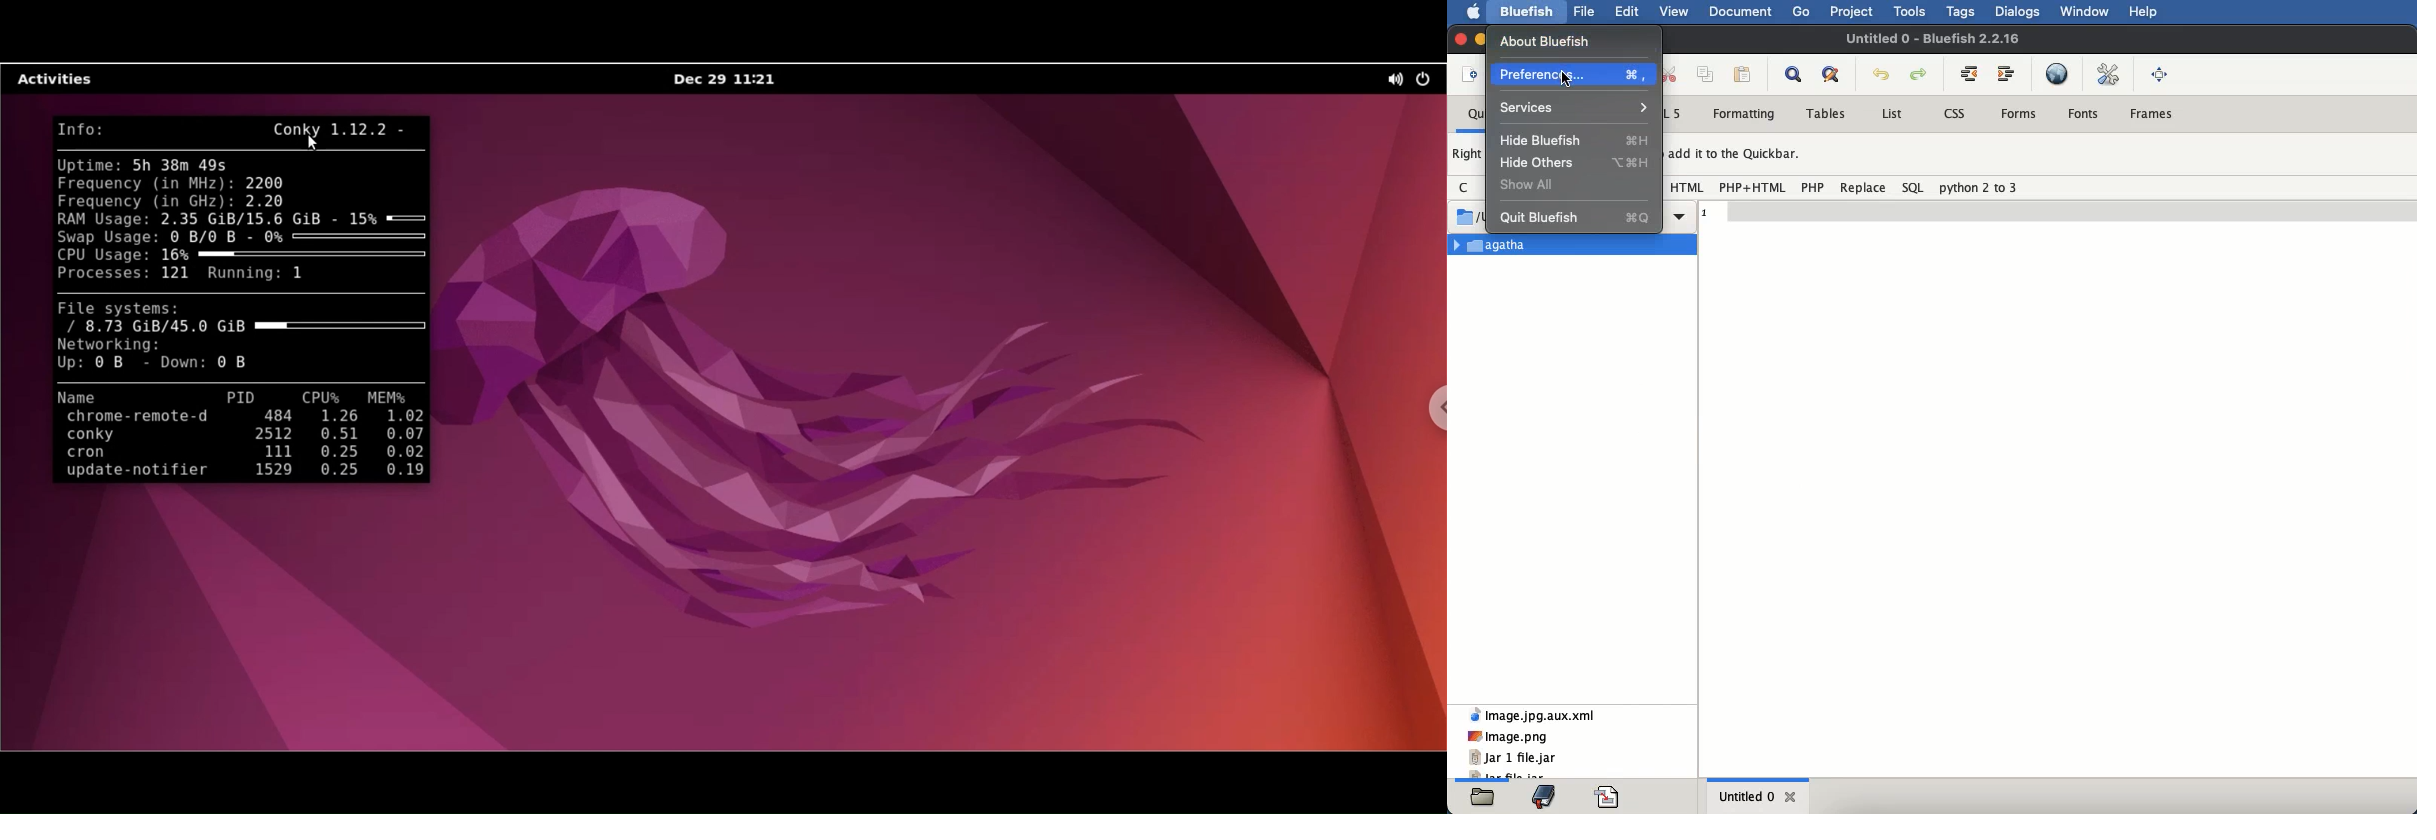 The image size is (2436, 840). What do you see at coordinates (1689, 187) in the screenshot?
I see `HTML` at bounding box center [1689, 187].